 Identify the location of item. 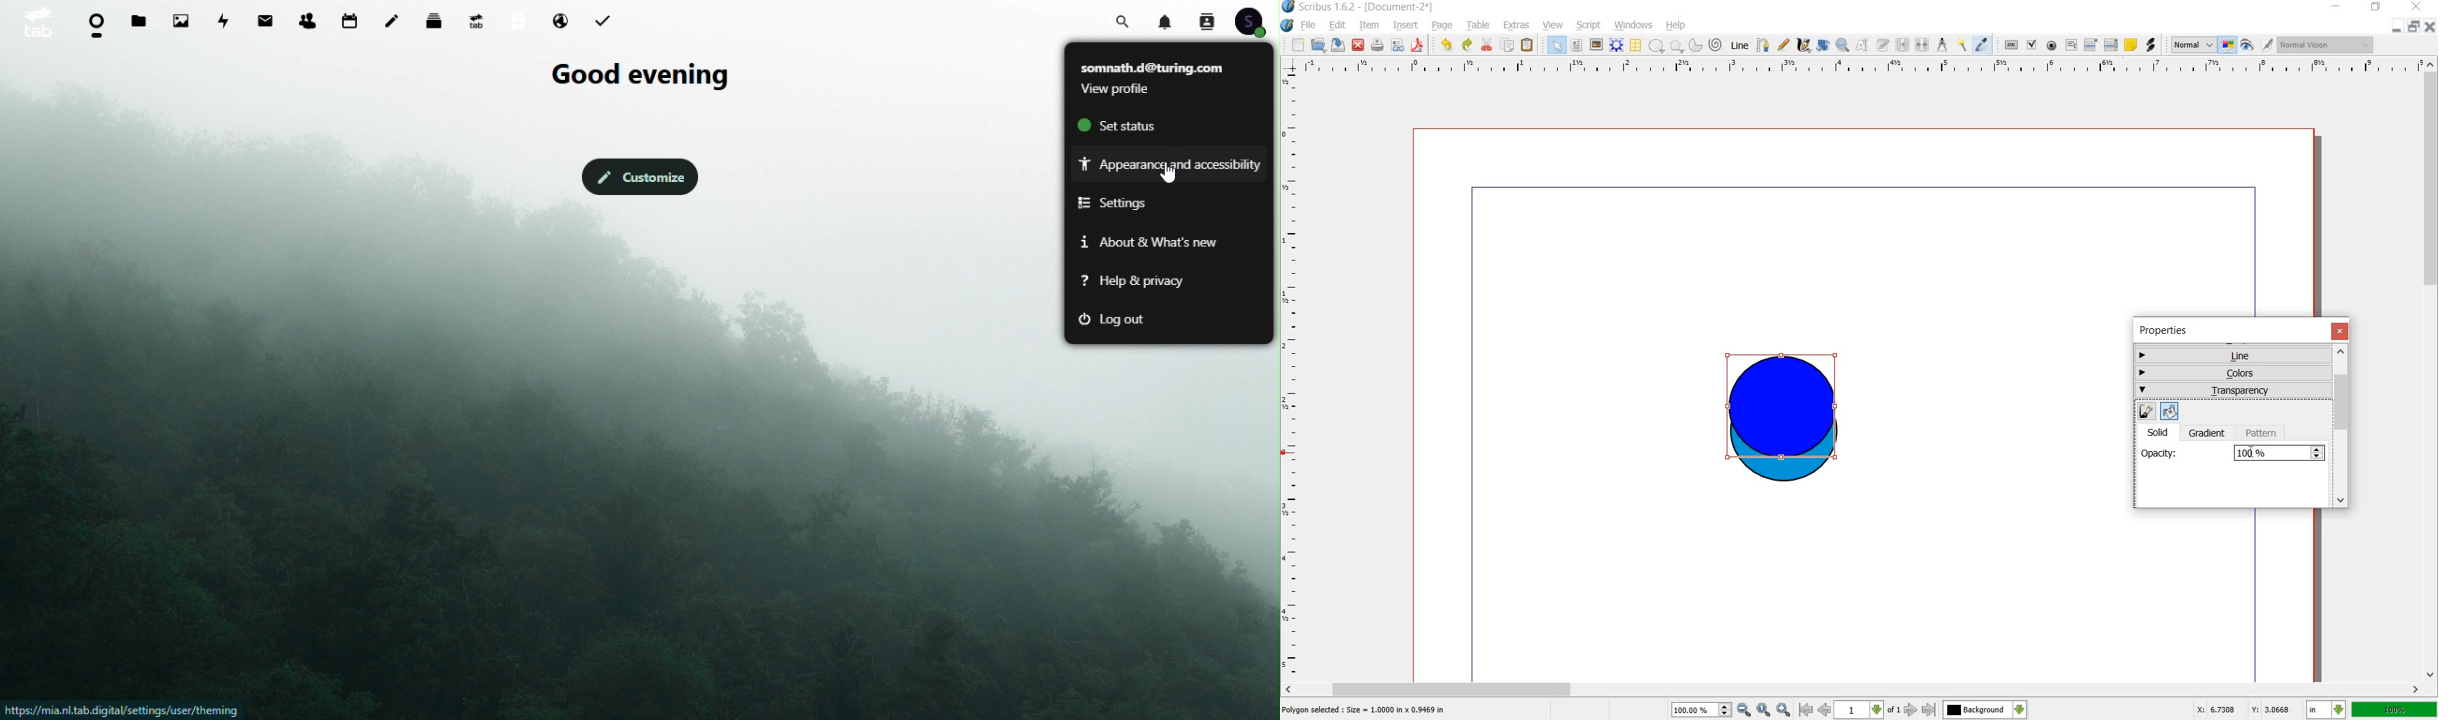
(1370, 26).